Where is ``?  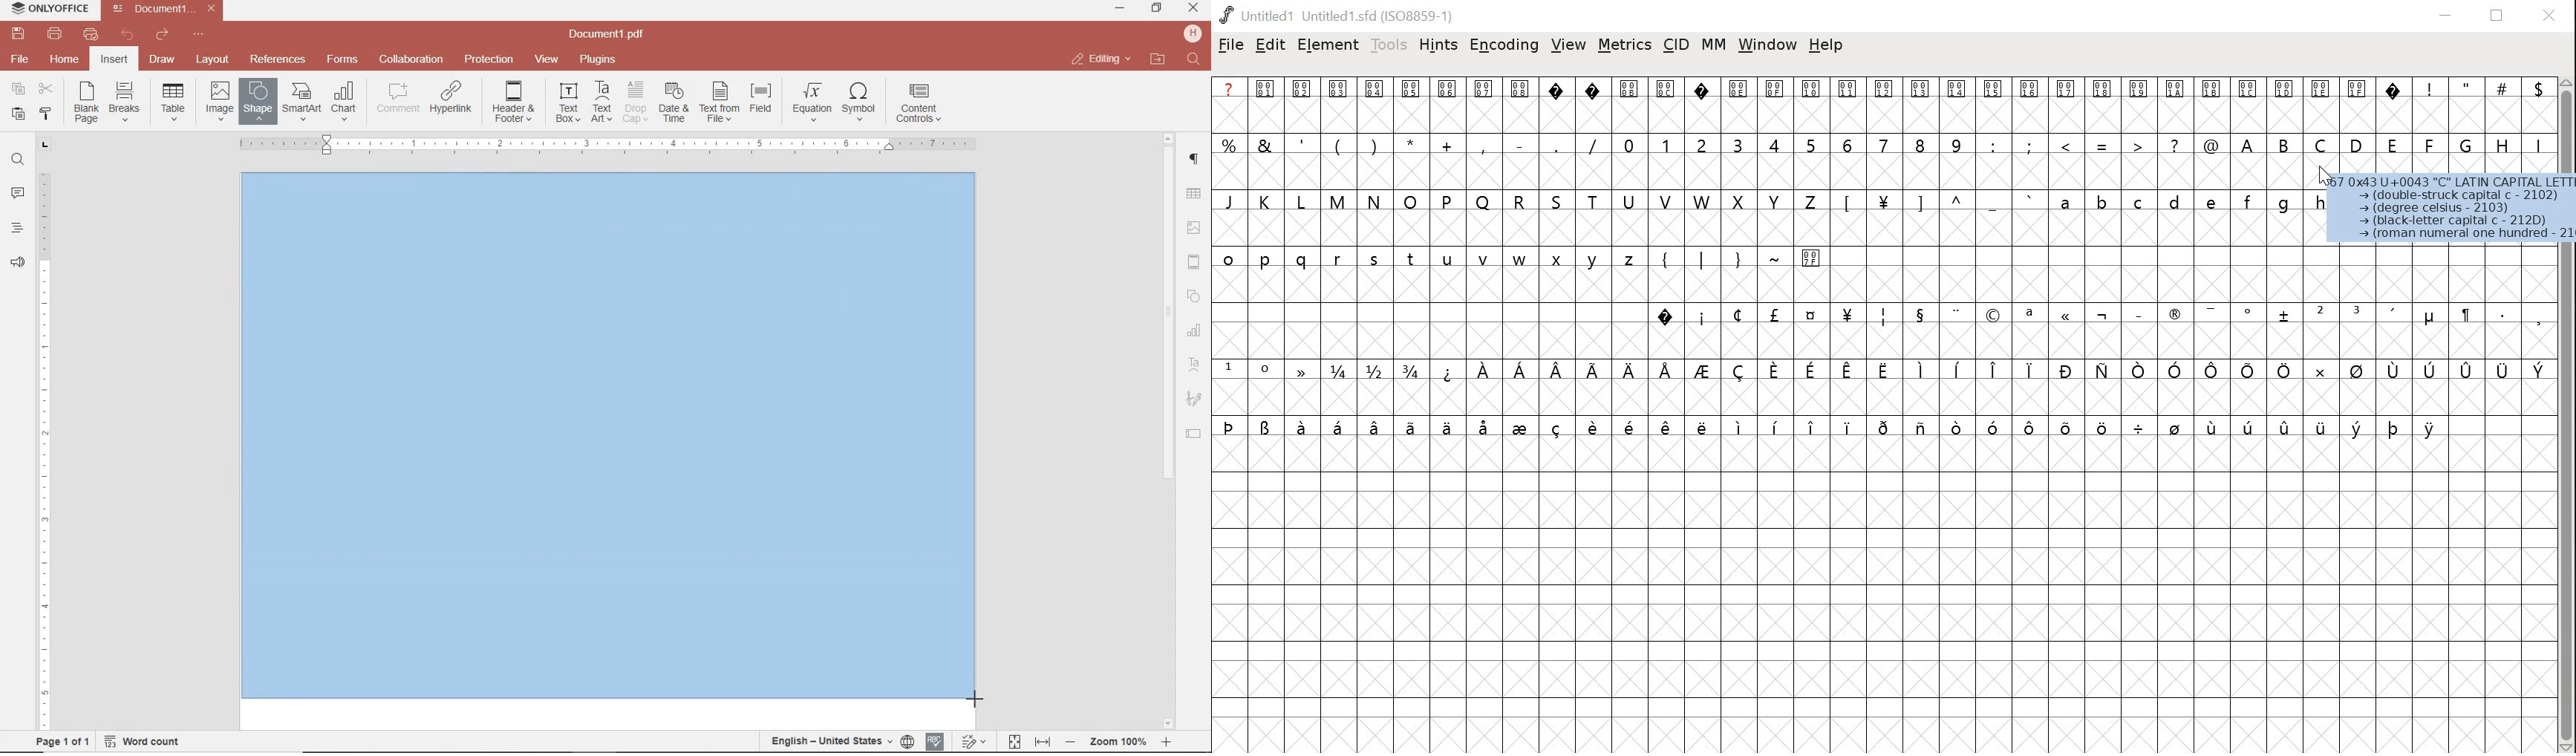
 is located at coordinates (609, 442).